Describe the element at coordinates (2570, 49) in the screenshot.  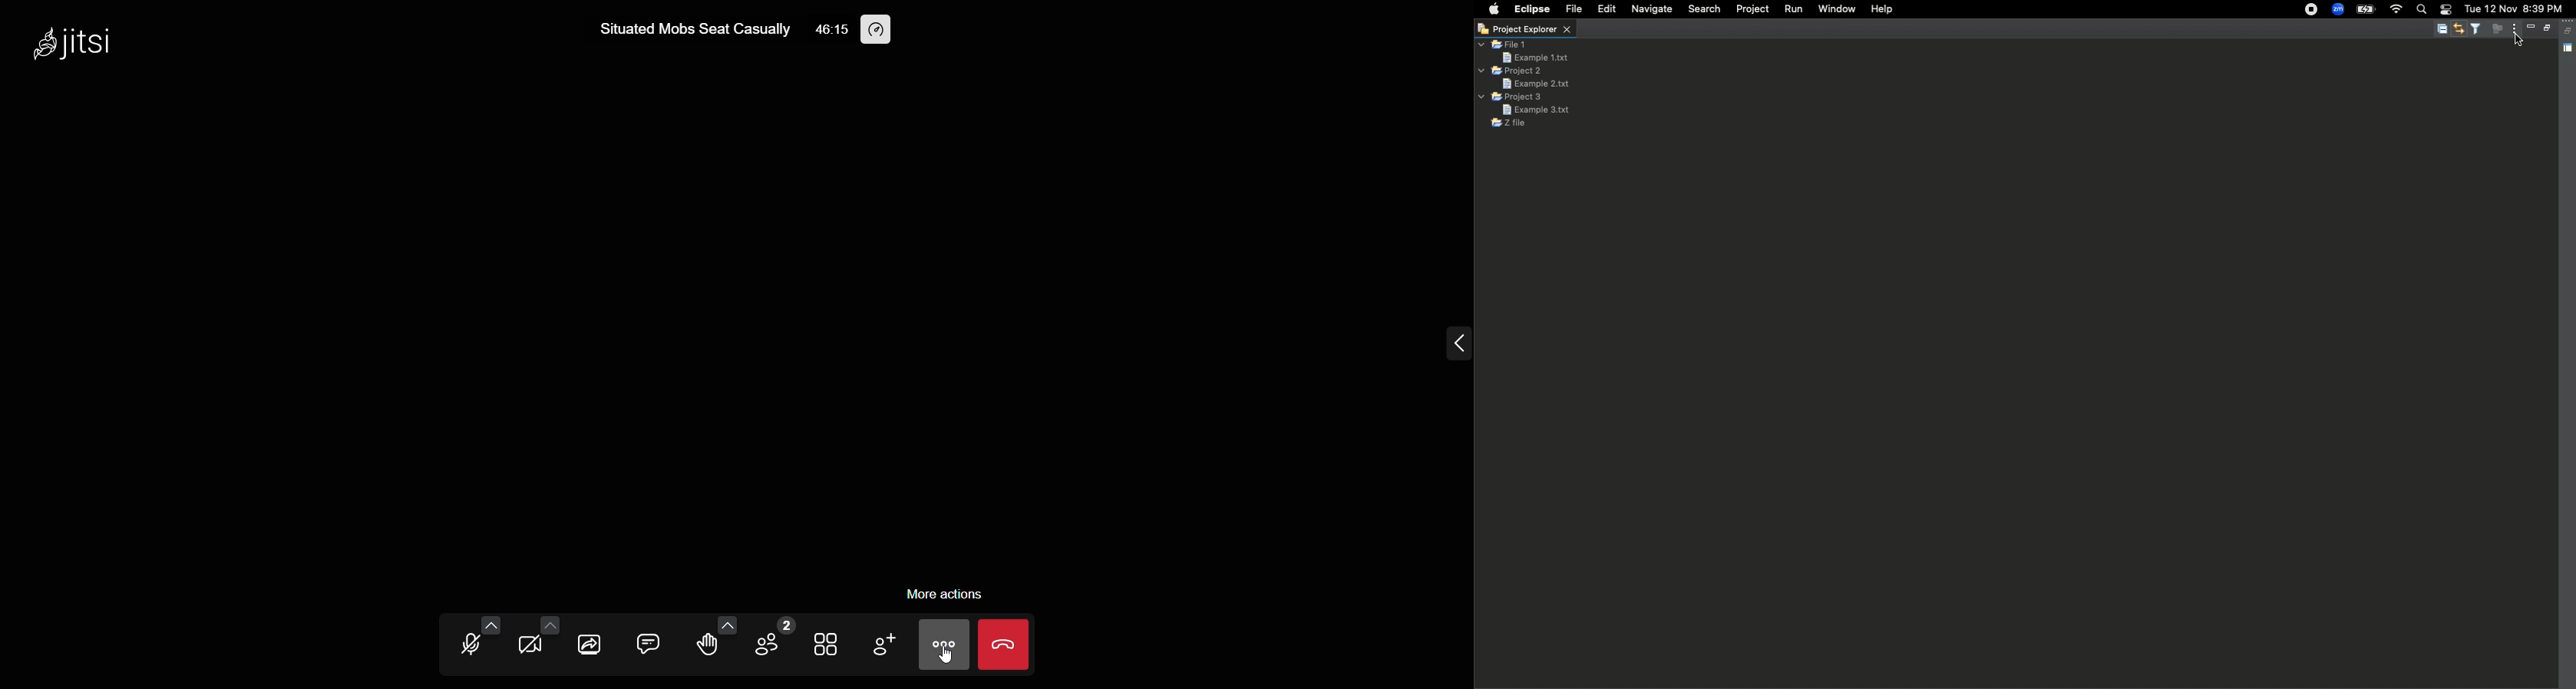
I see `Shared area` at that location.